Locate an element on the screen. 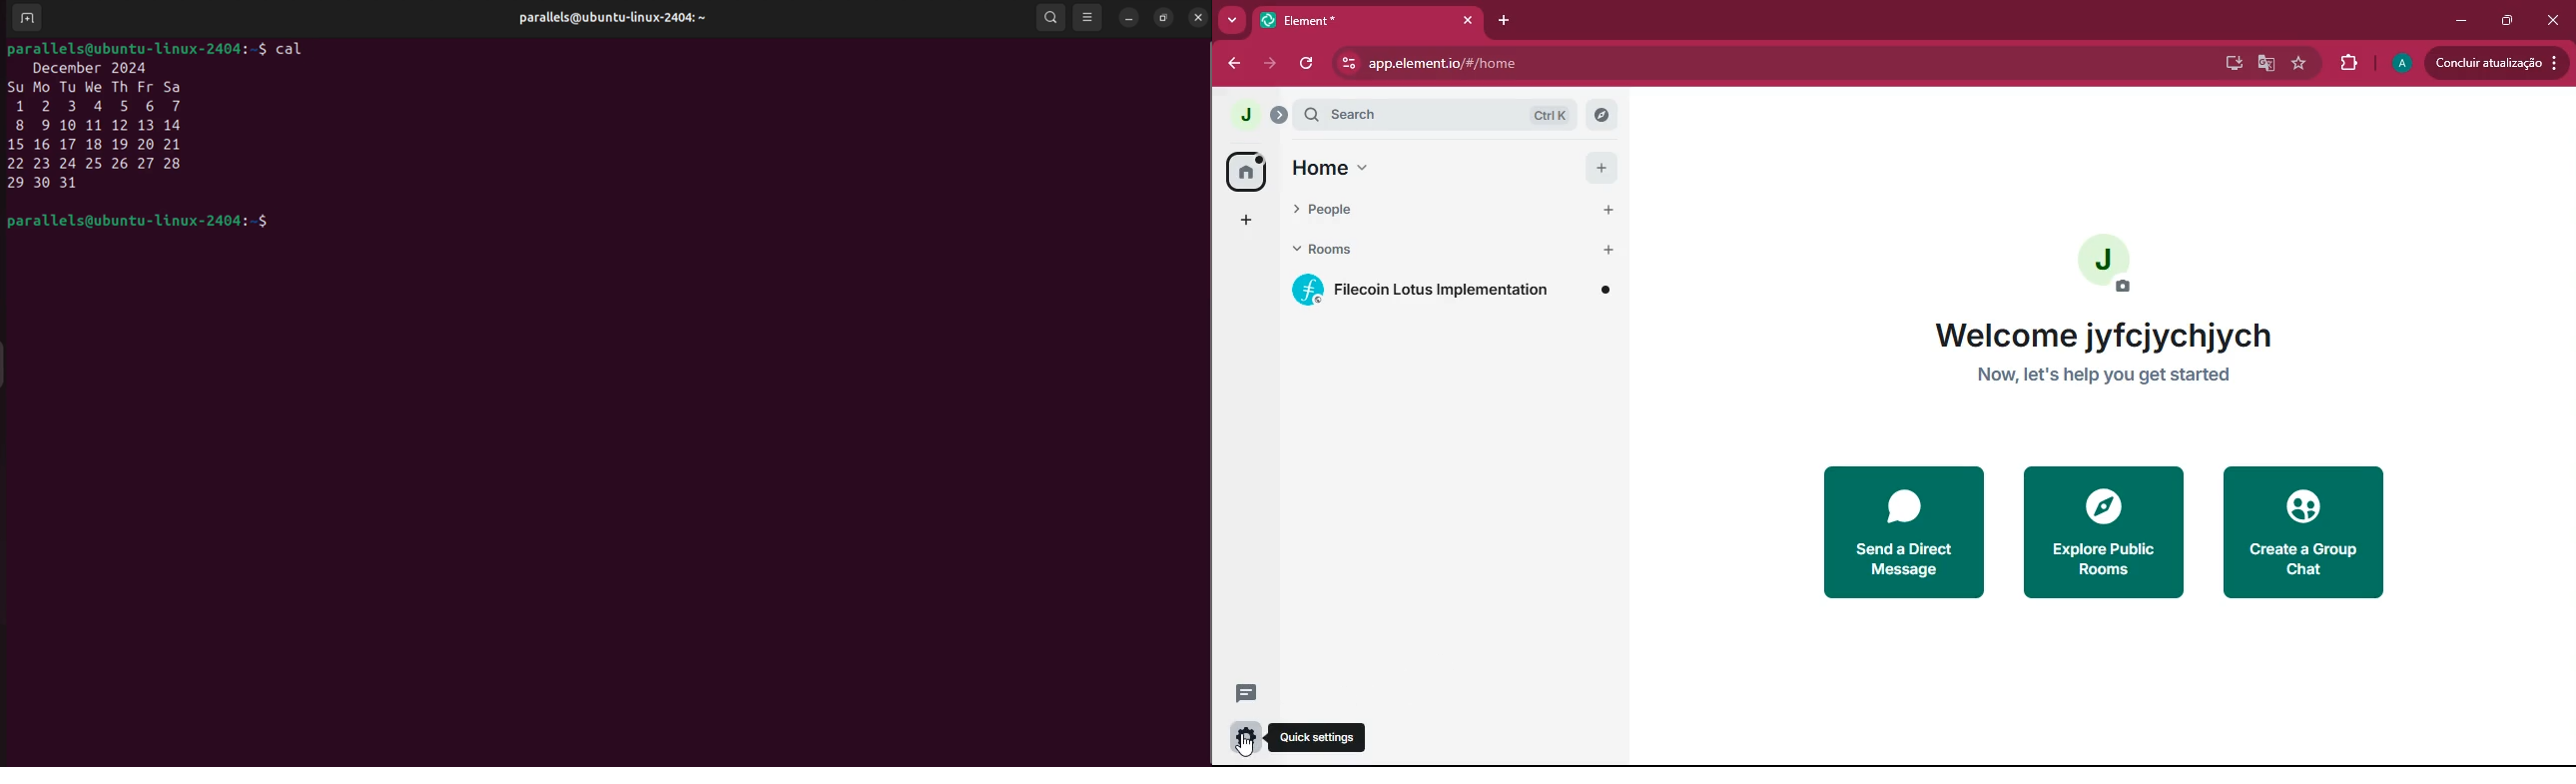 The width and height of the screenshot is (2576, 784). explore public rooms is located at coordinates (2100, 534).